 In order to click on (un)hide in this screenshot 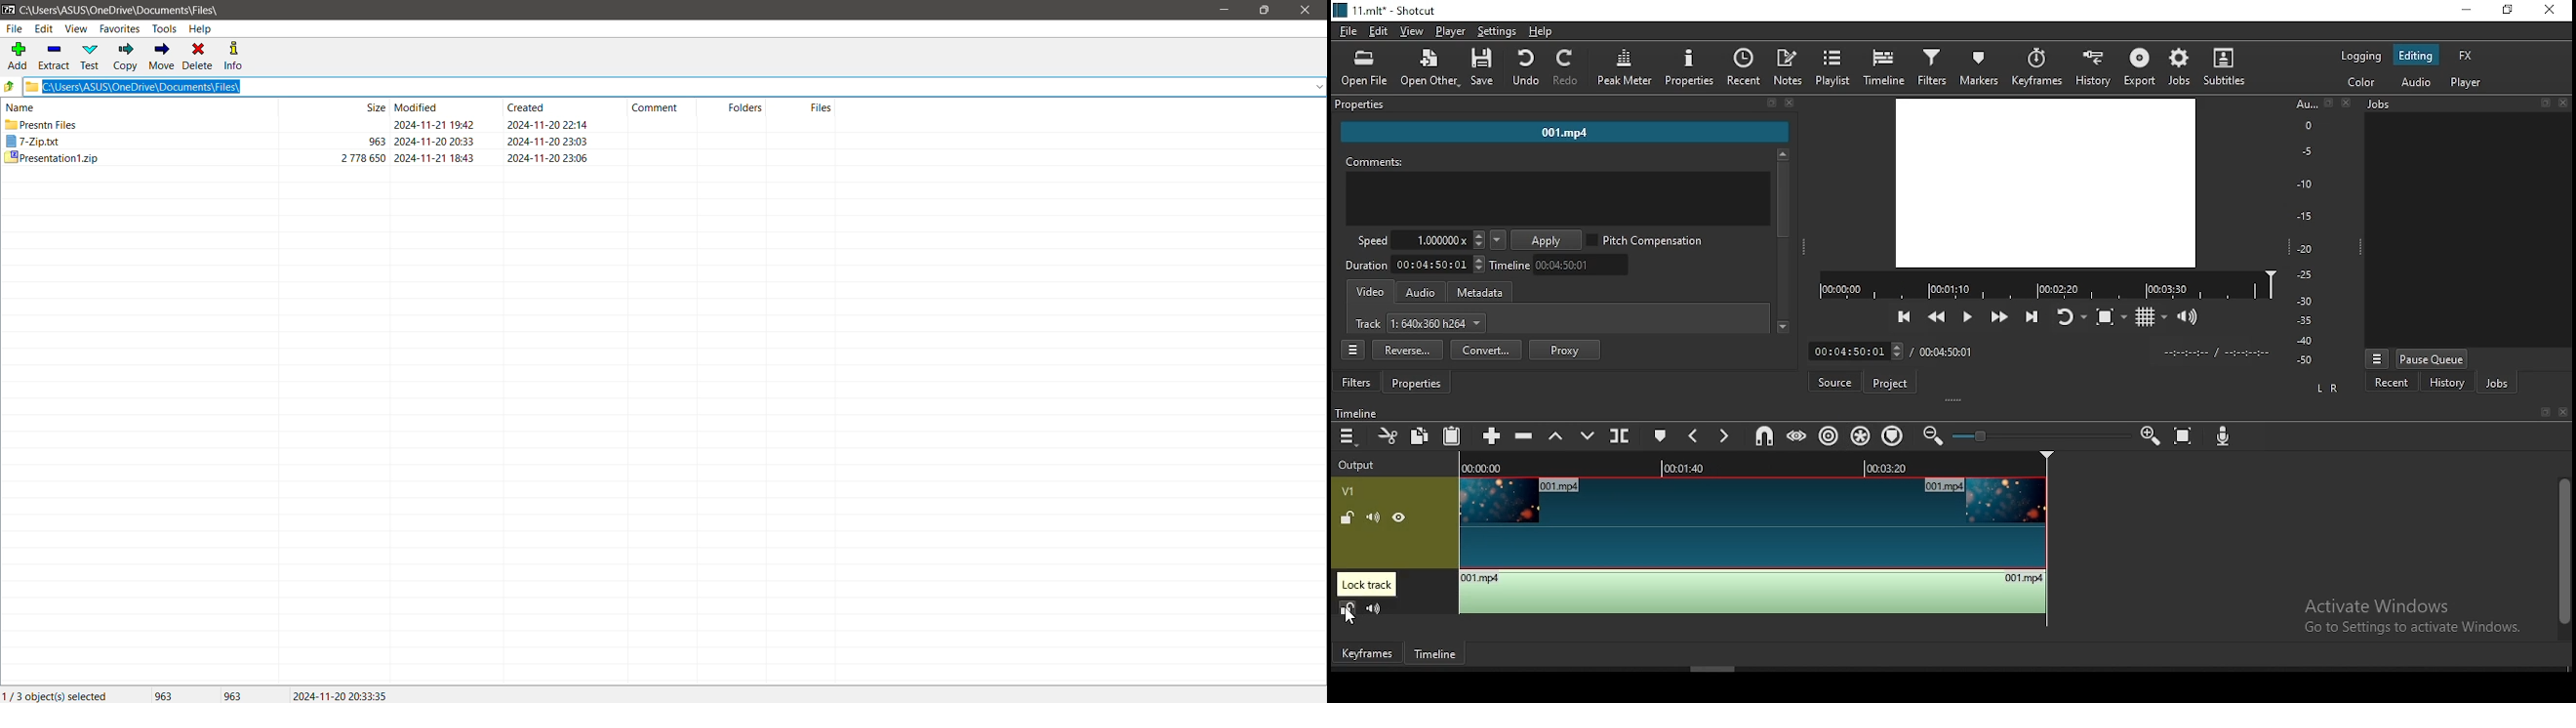, I will do `click(1402, 517)`.